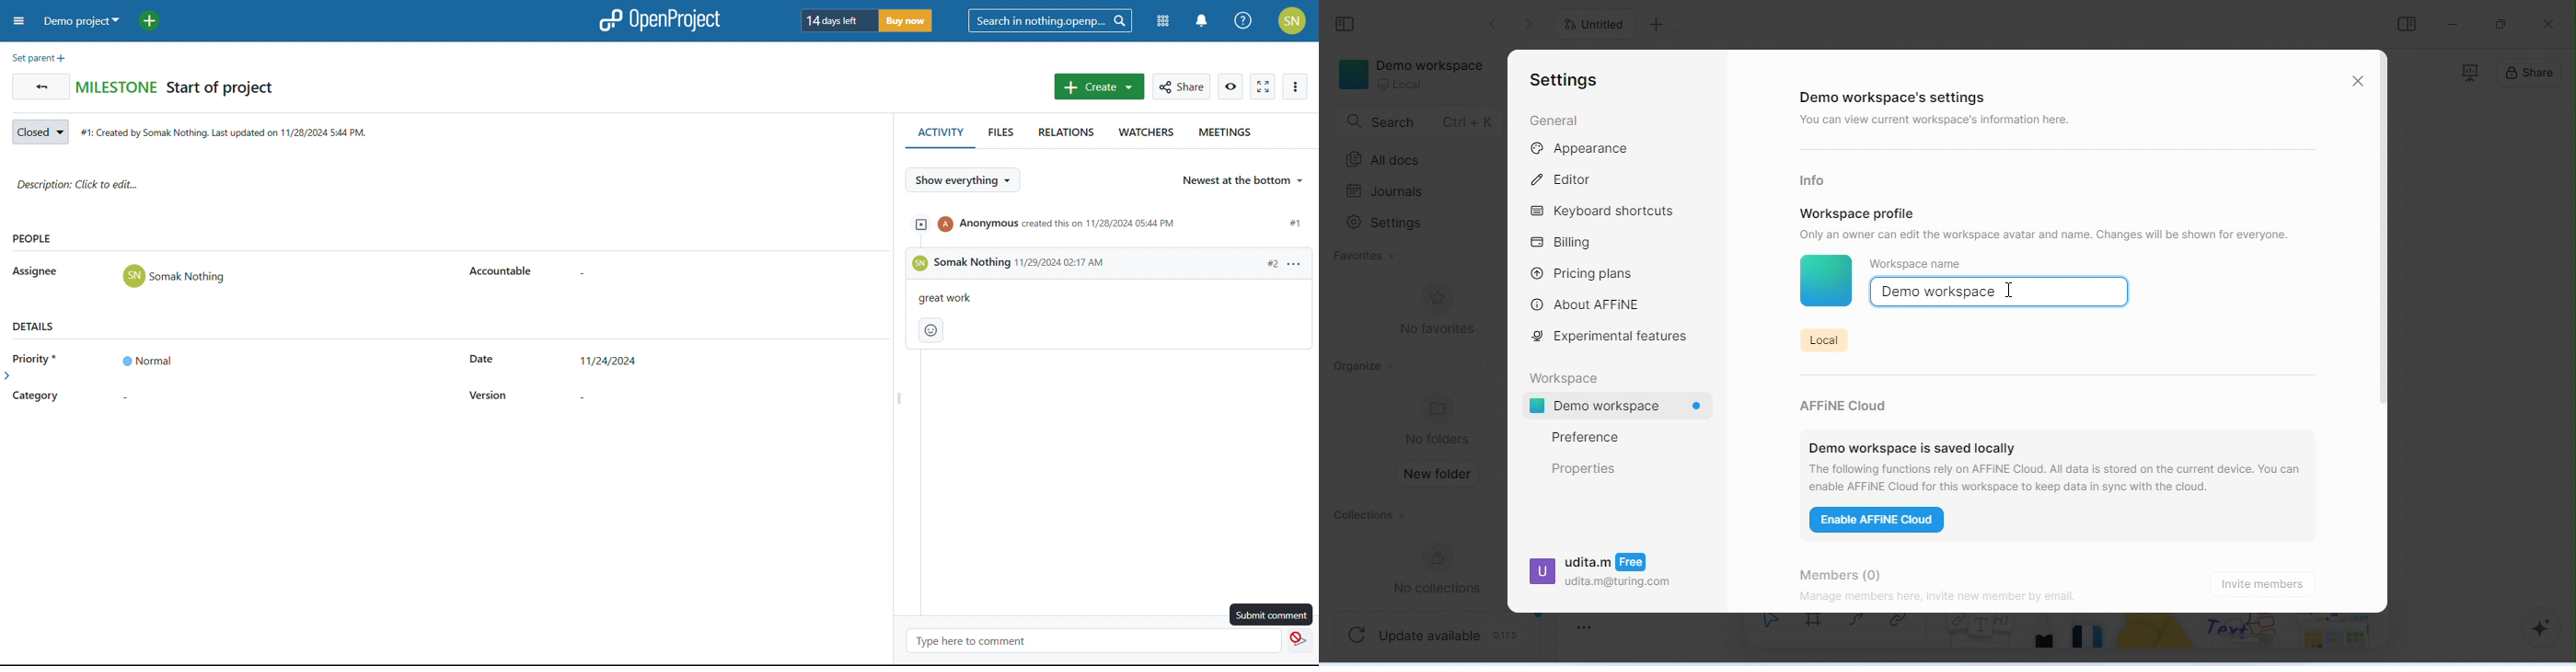 This screenshot has width=2576, height=672. What do you see at coordinates (1583, 272) in the screenshot?
I see `pricing plans` at bounding box center [1583, 272].